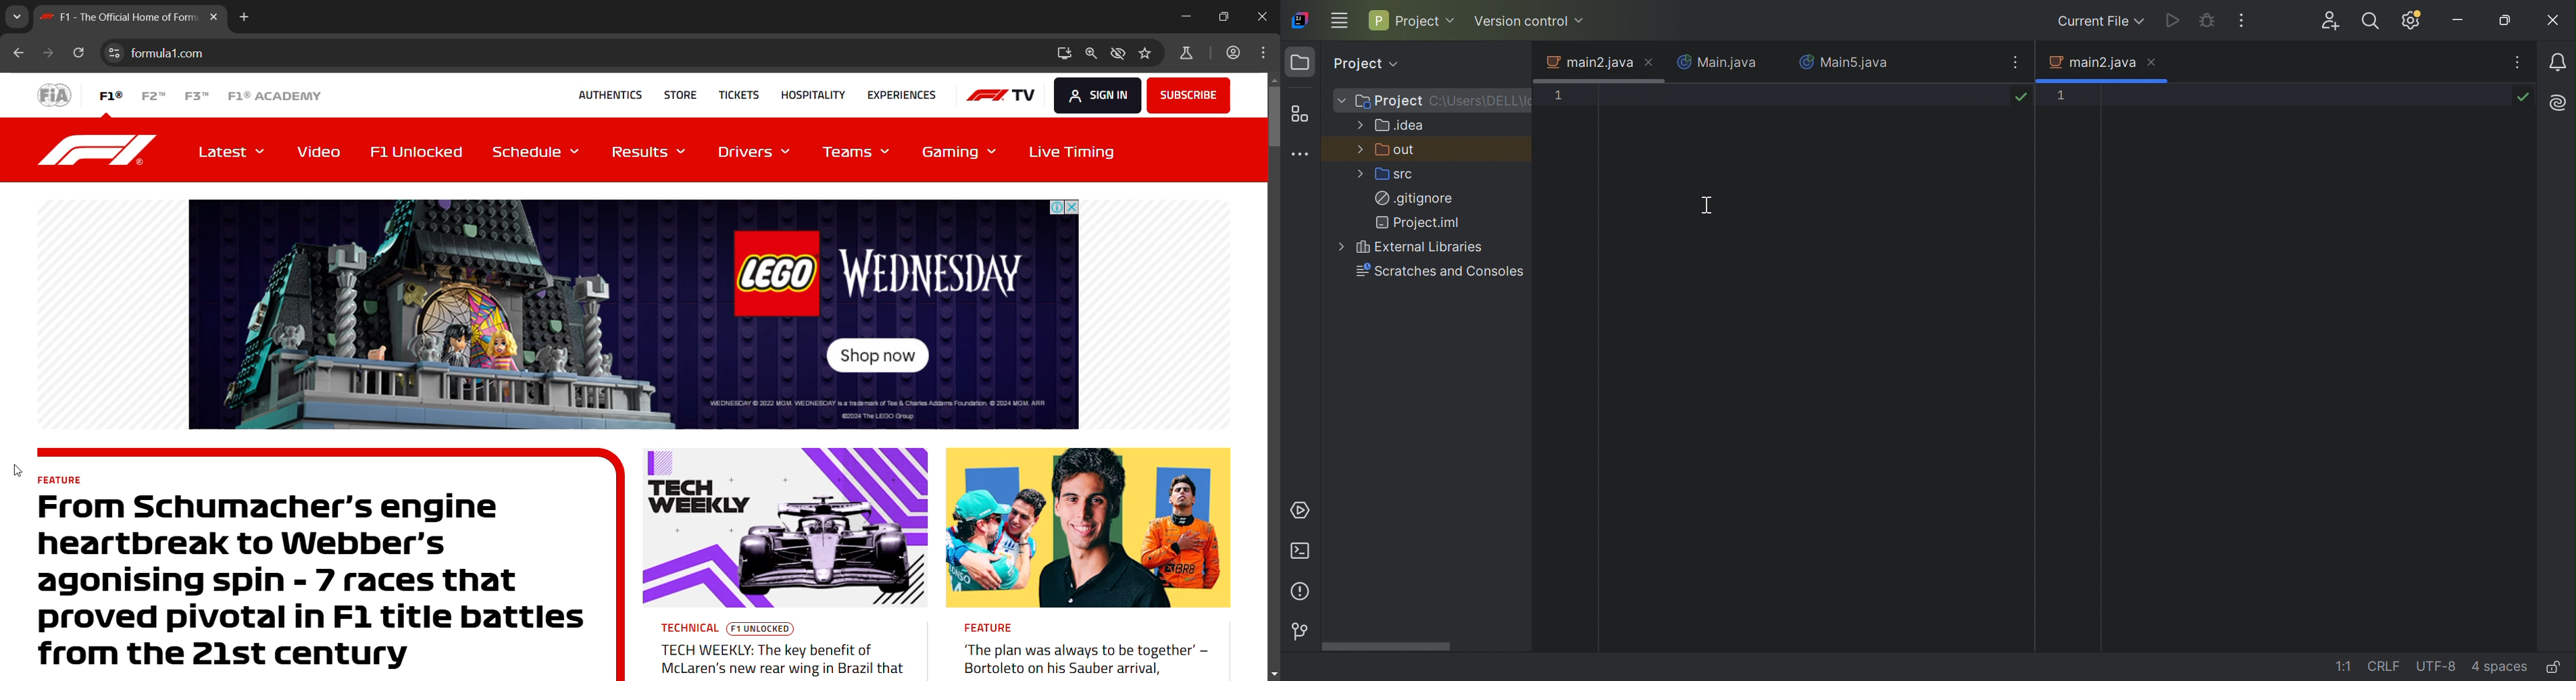  Describe the element at coordinates (245, 20) in the screenshot. I see `add new tab` at that location.